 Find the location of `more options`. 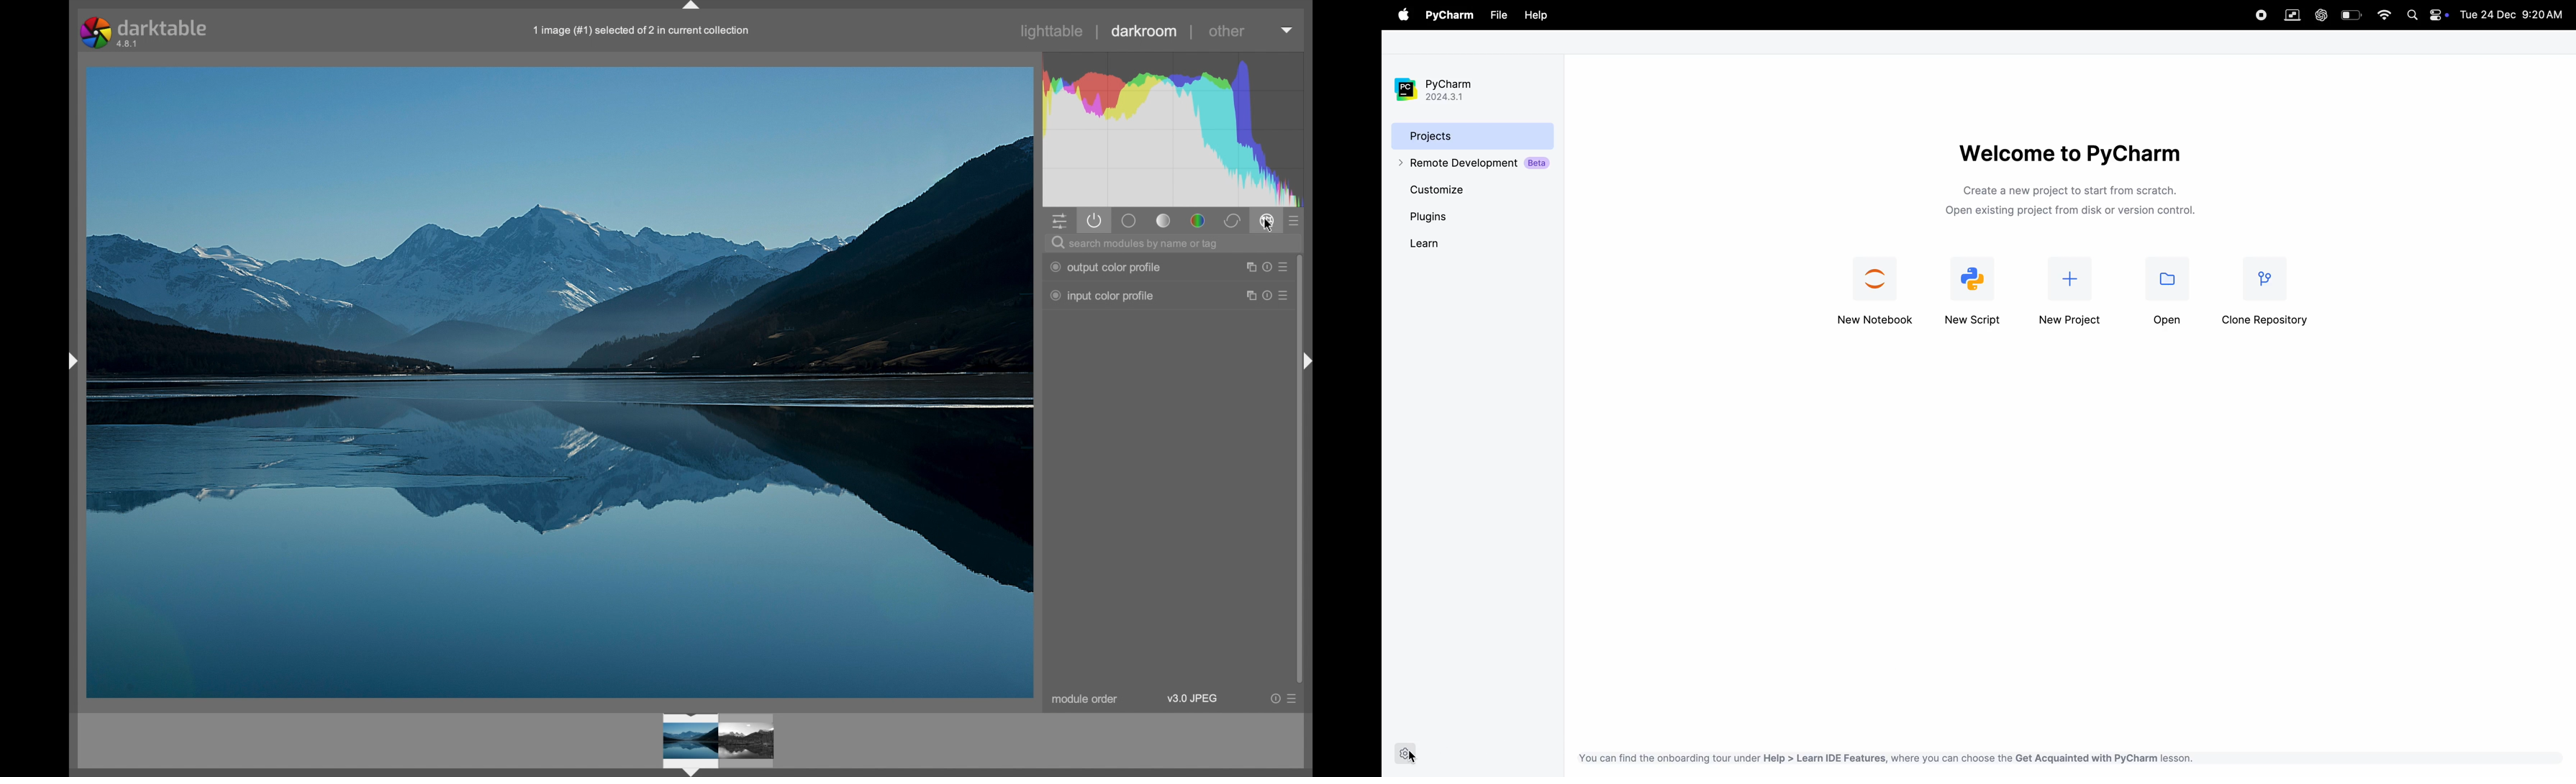

more options is located at coordinates (1282, 699).